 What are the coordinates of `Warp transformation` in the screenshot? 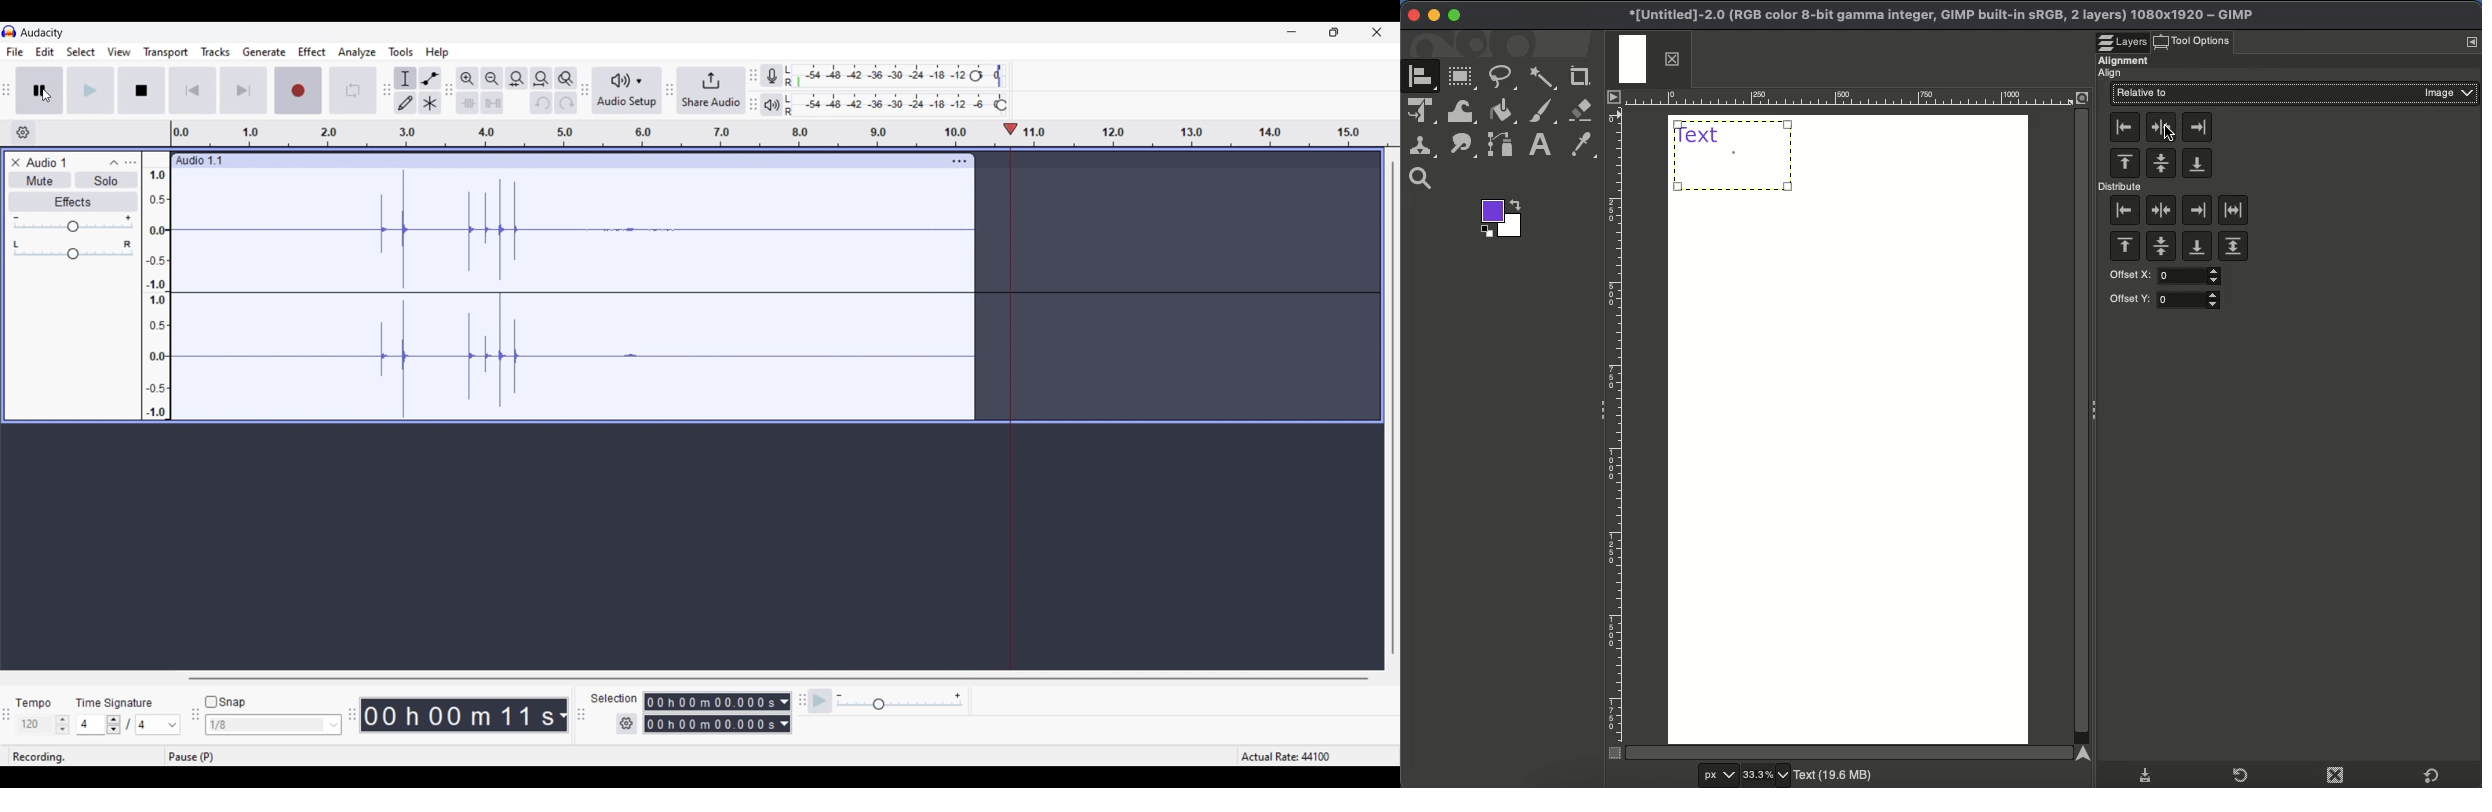 It's located at (1461, 111).